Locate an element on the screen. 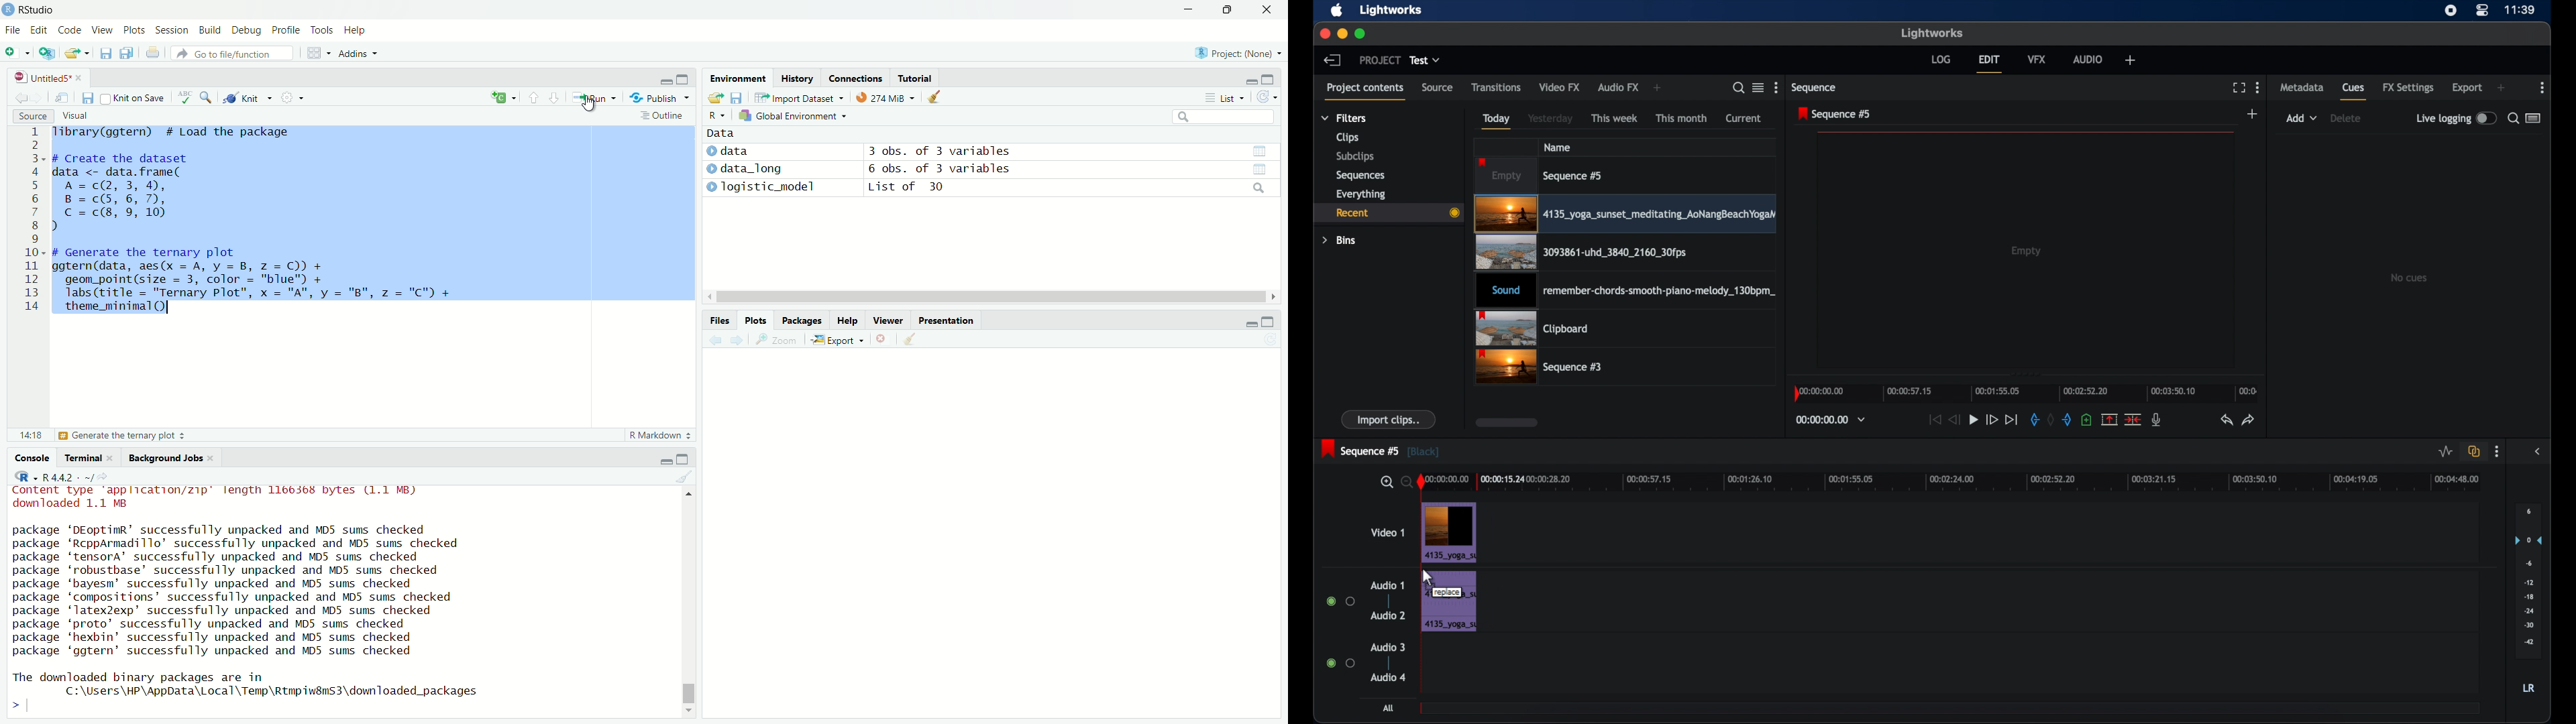 The height and width of the screenshot is (728, 2576). minimise is located at coordinates (1188, 10).